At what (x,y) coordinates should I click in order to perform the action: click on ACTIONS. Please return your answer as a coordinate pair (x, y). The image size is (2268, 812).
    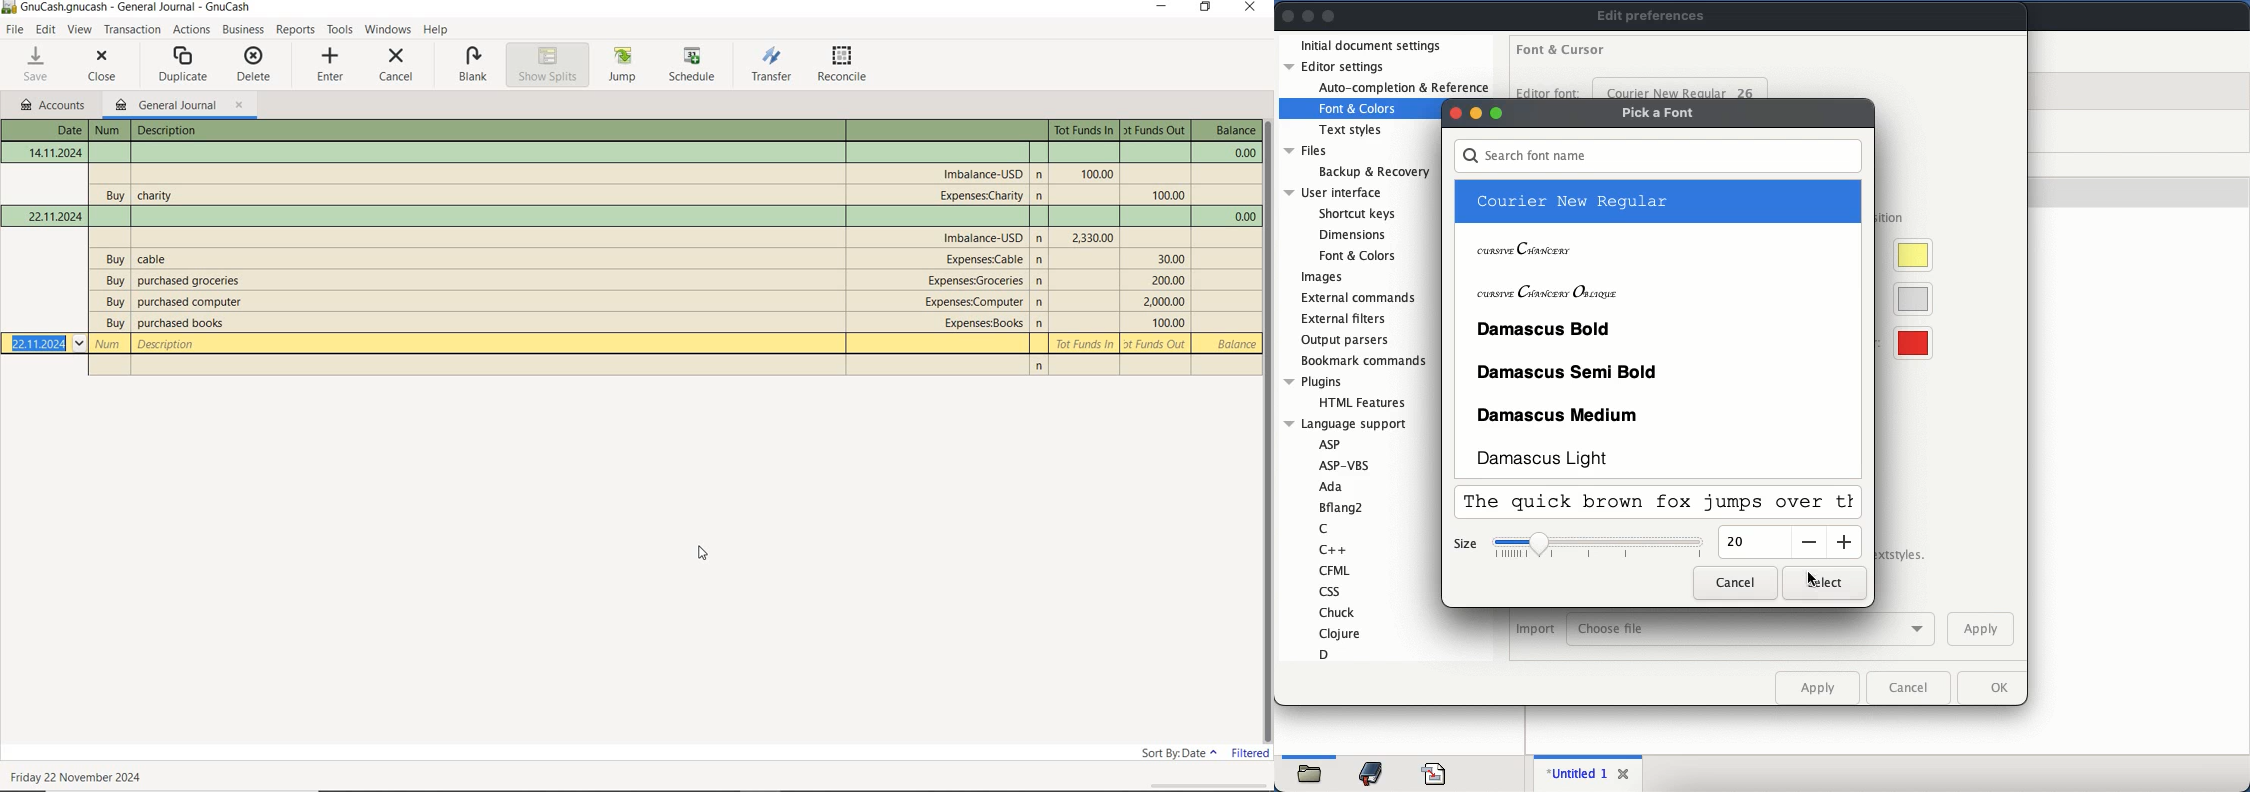
    Looking at the image, I should click on (192, 31).